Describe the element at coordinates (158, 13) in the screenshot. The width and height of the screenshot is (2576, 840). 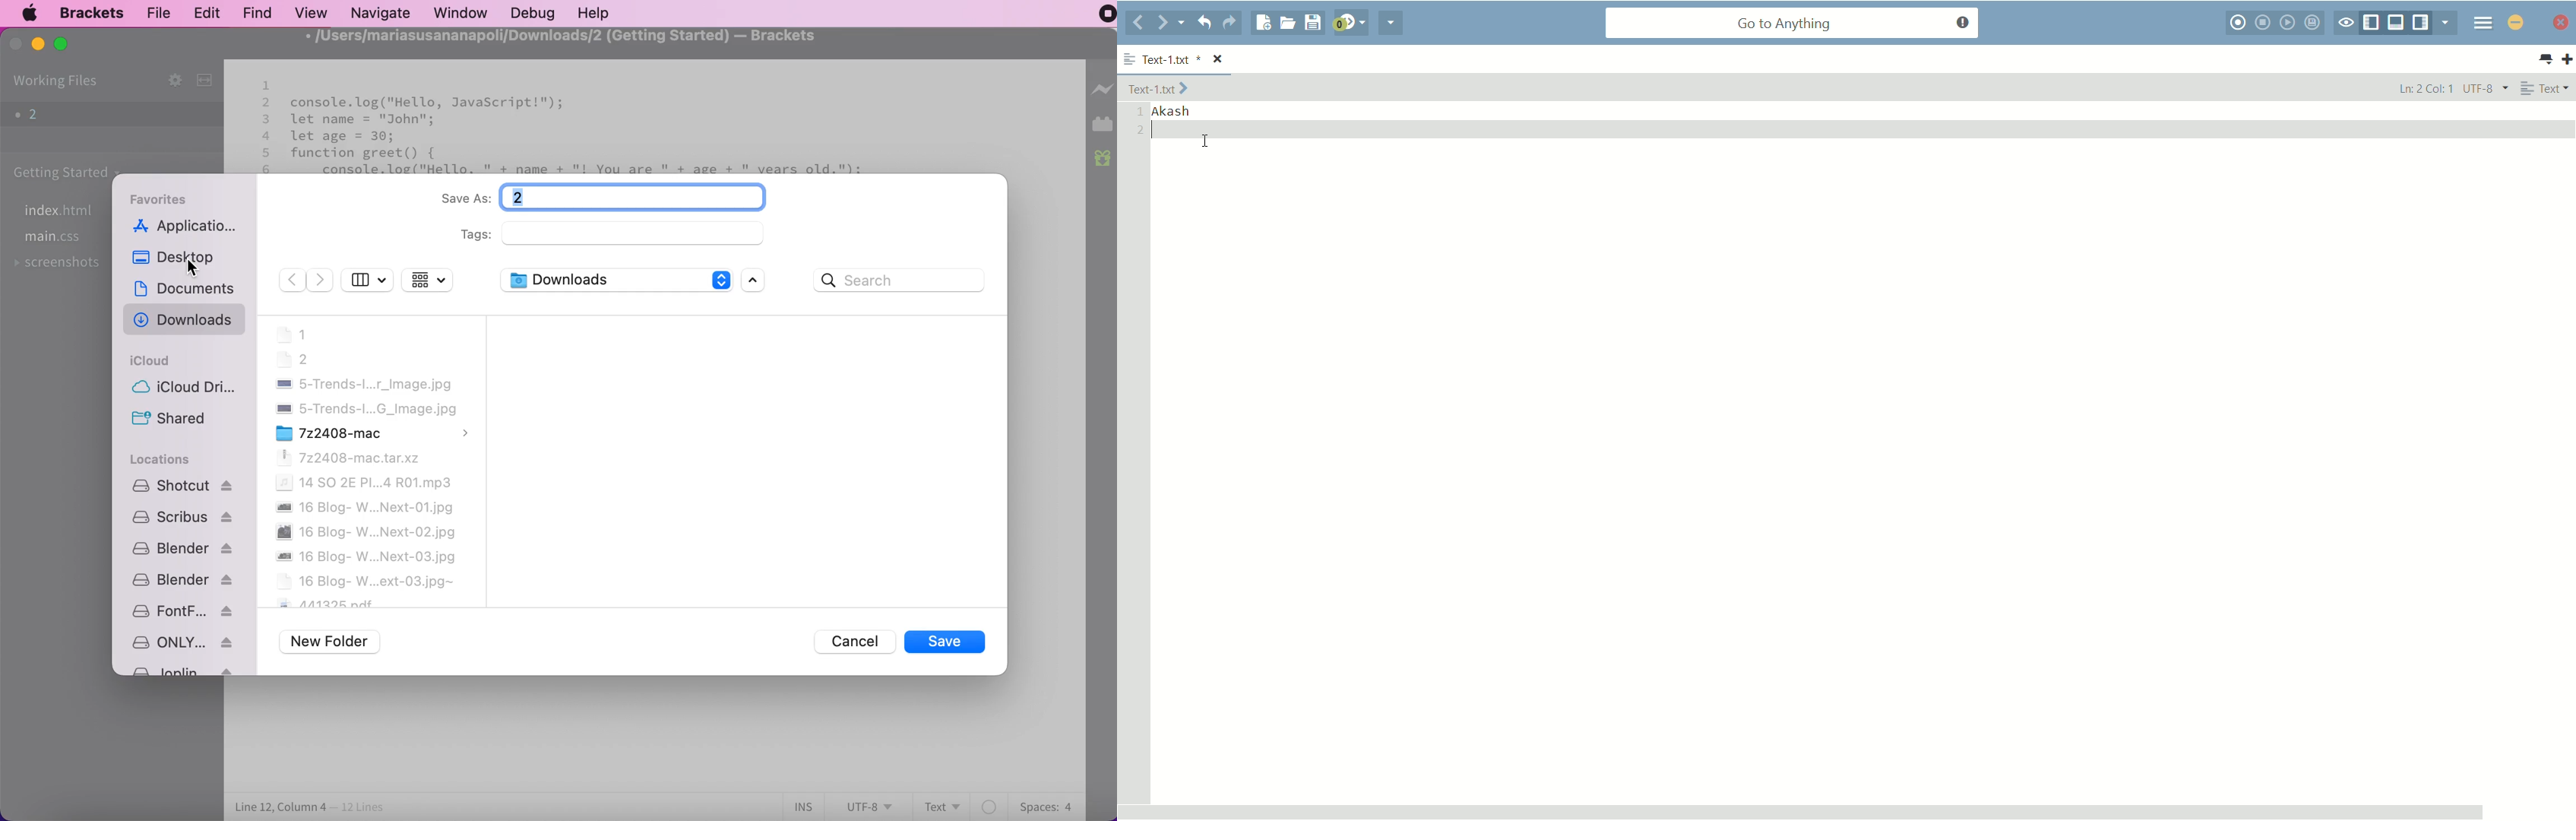
I see `file` at that location.